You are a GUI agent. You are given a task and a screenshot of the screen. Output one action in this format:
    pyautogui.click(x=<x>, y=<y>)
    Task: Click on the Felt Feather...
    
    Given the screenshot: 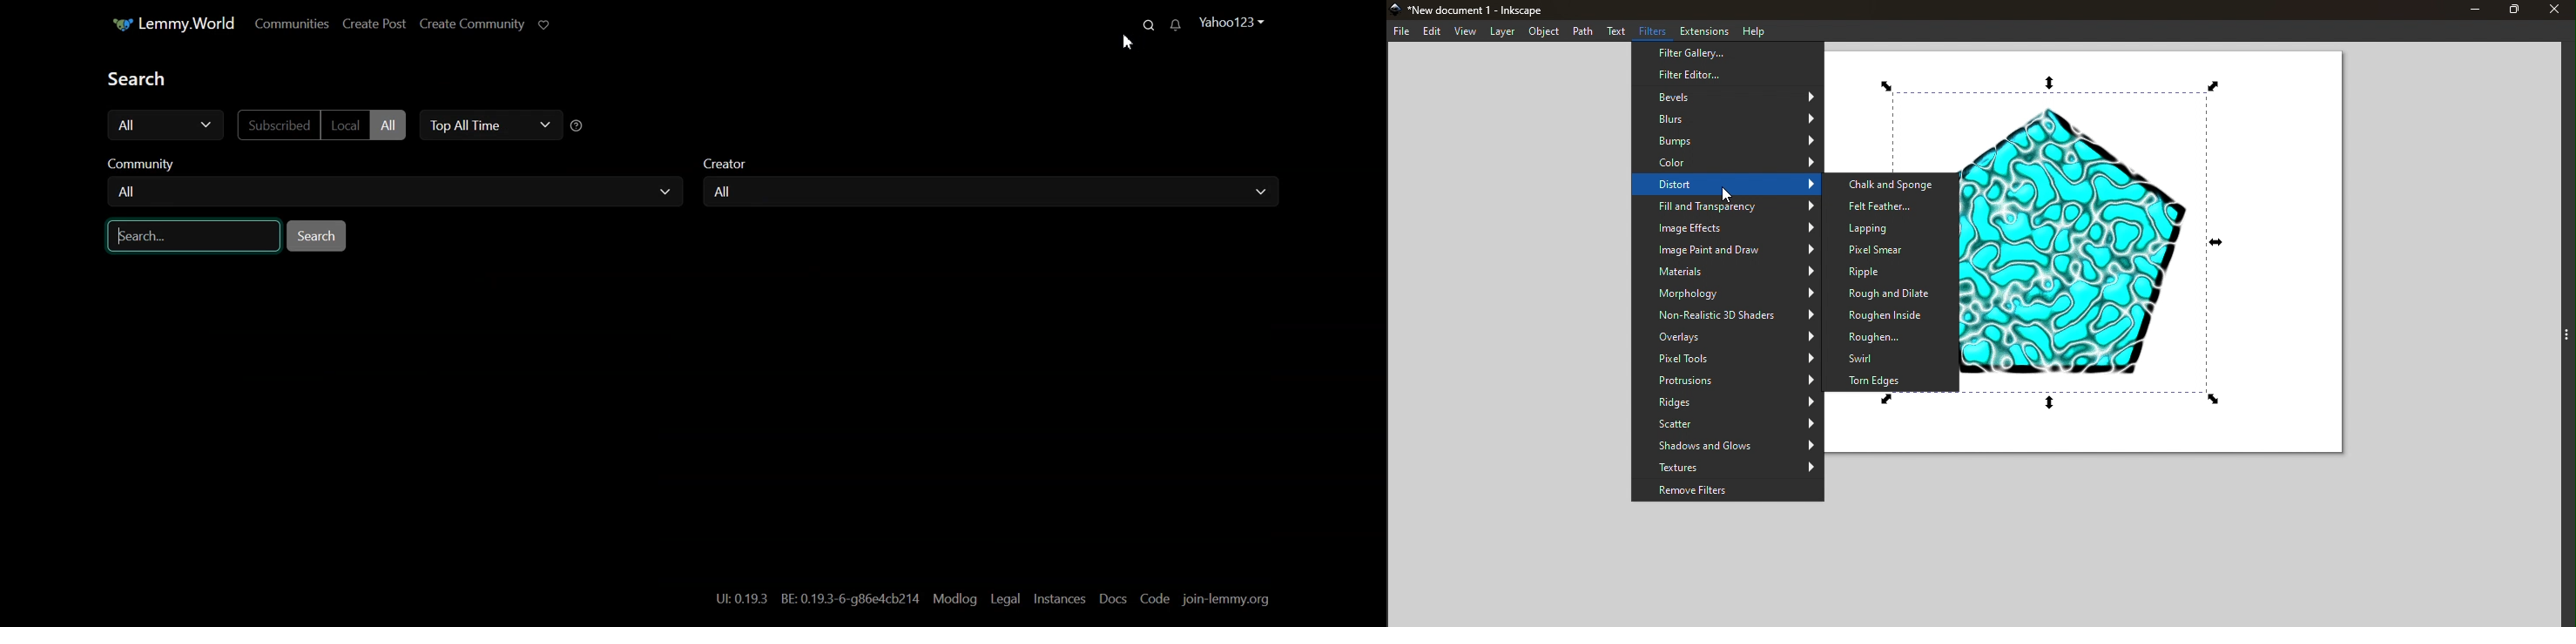 What is the action you would take?
    pyautogui.click(x=1892, y=205)
    